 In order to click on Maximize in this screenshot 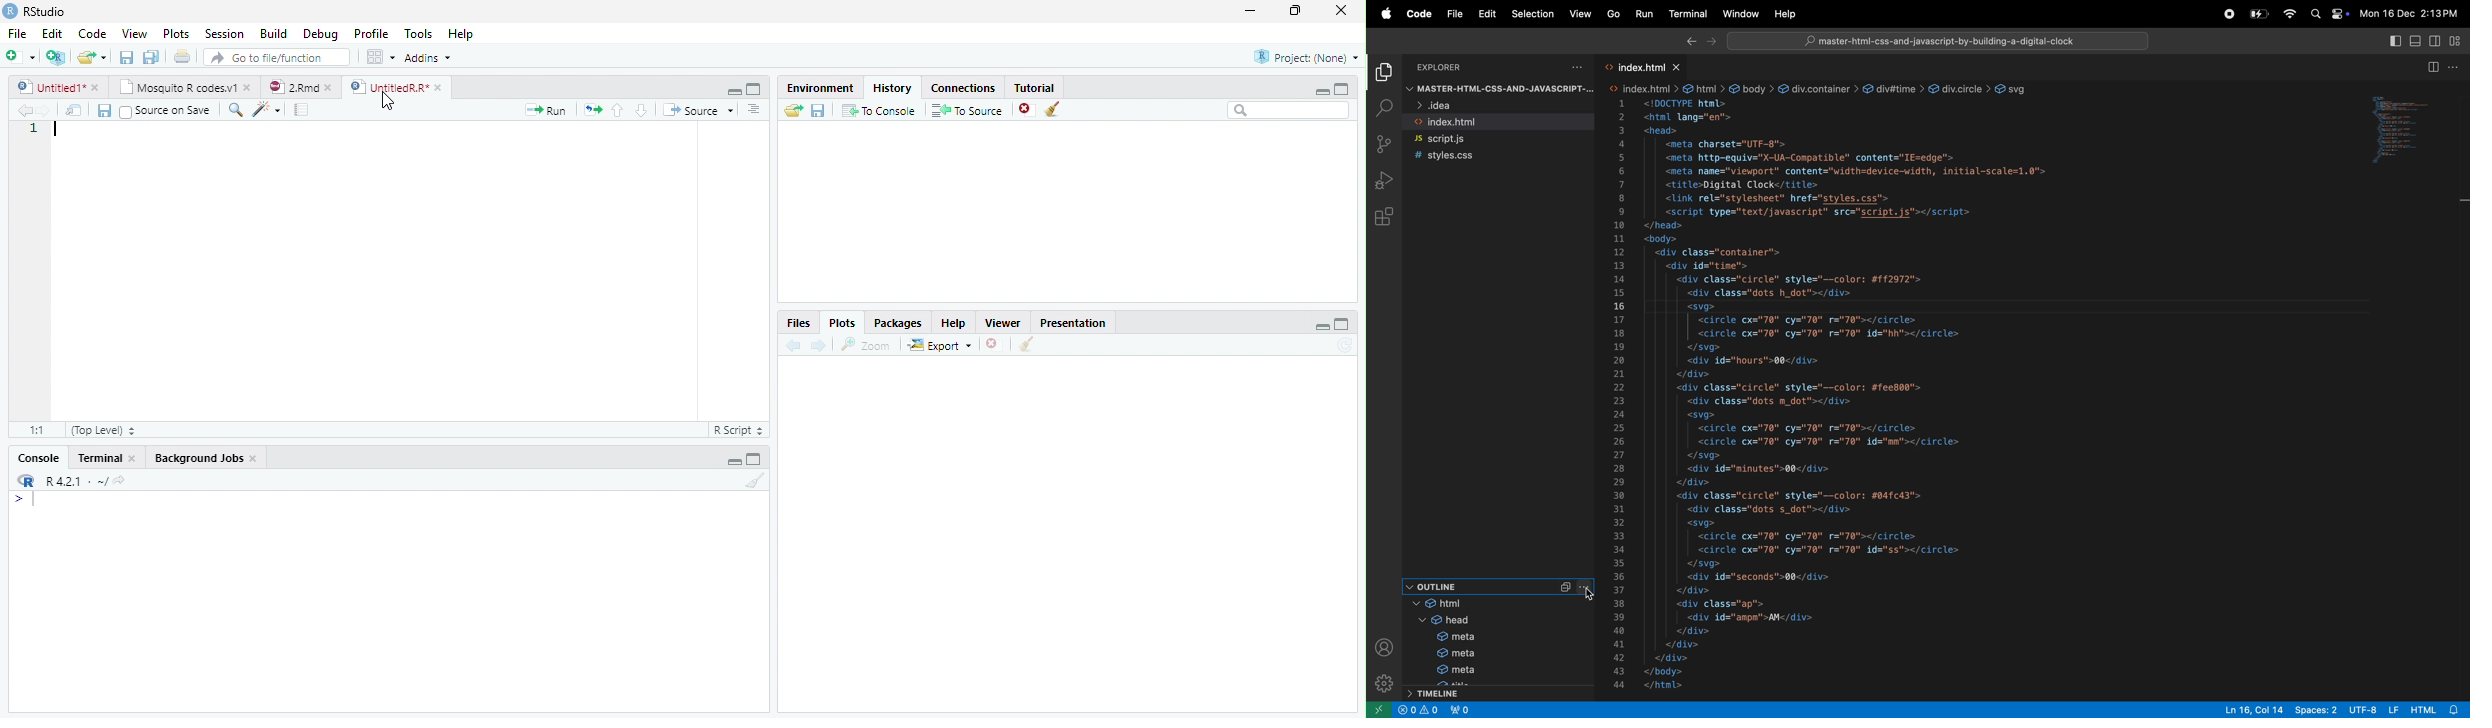, I will do `click(754, 458)`.